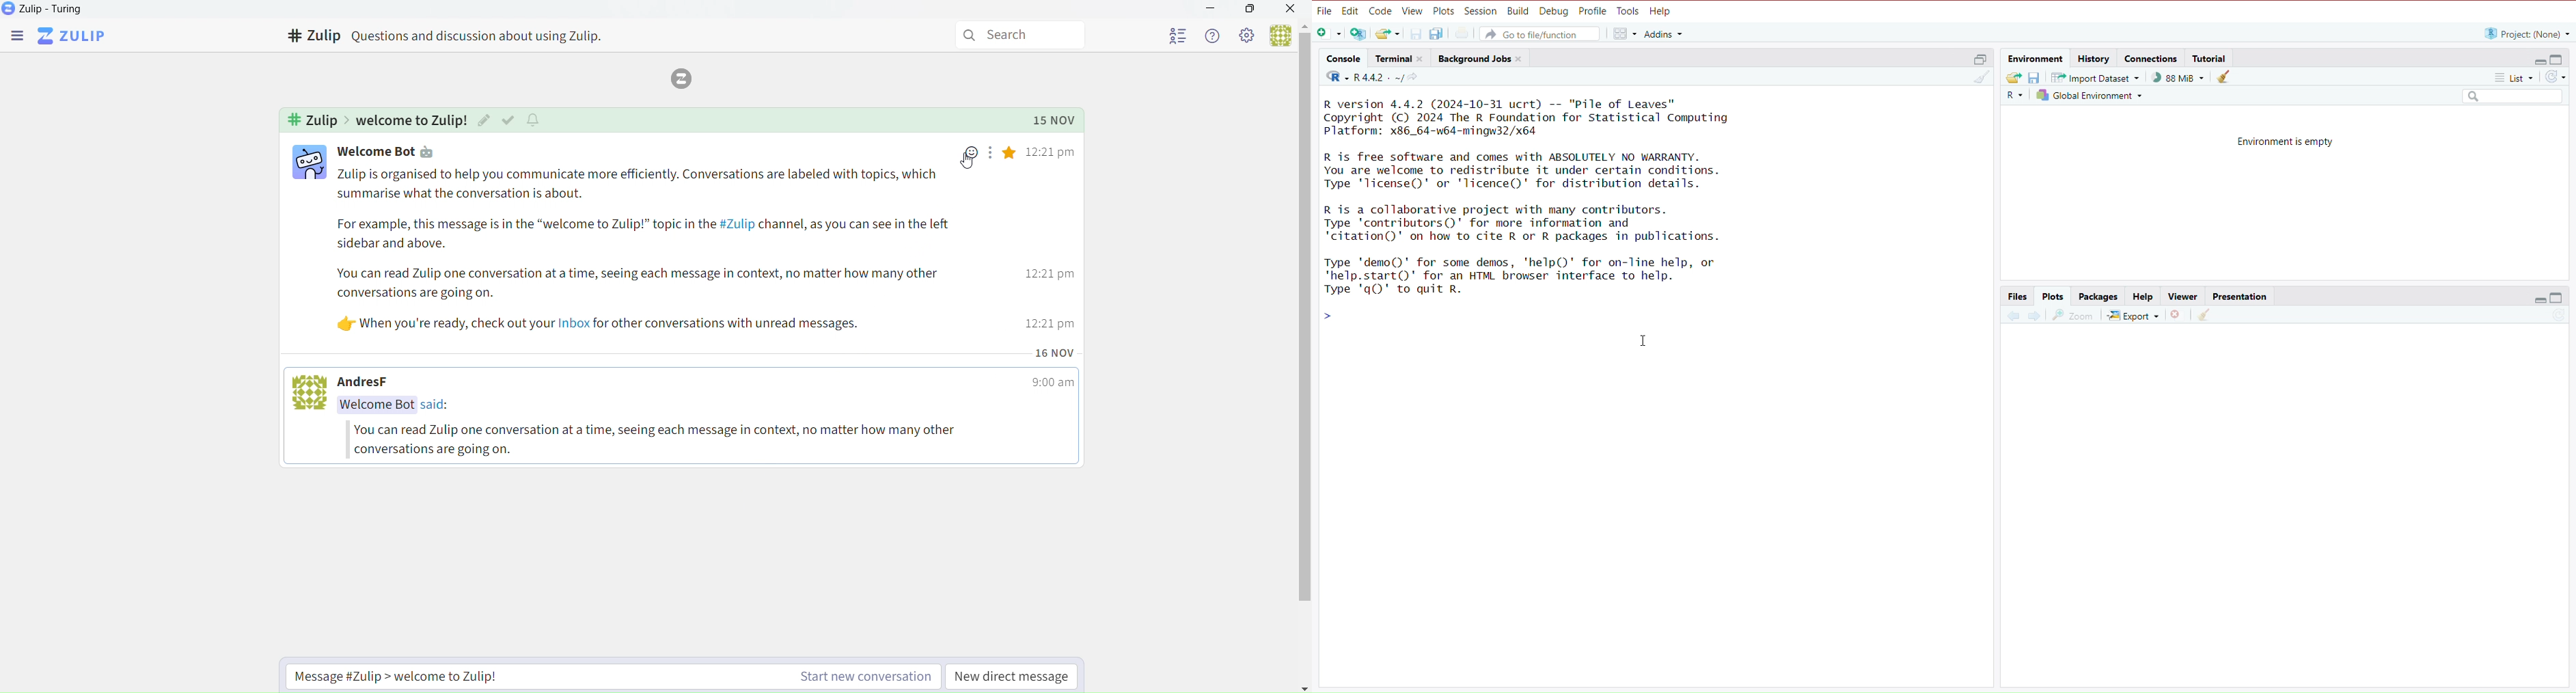 The image size is (2576, 700). What do you see at coordinates (1388, 34) in the screenshot?
I see `open an existing file` at bounding box center [1388, 34].